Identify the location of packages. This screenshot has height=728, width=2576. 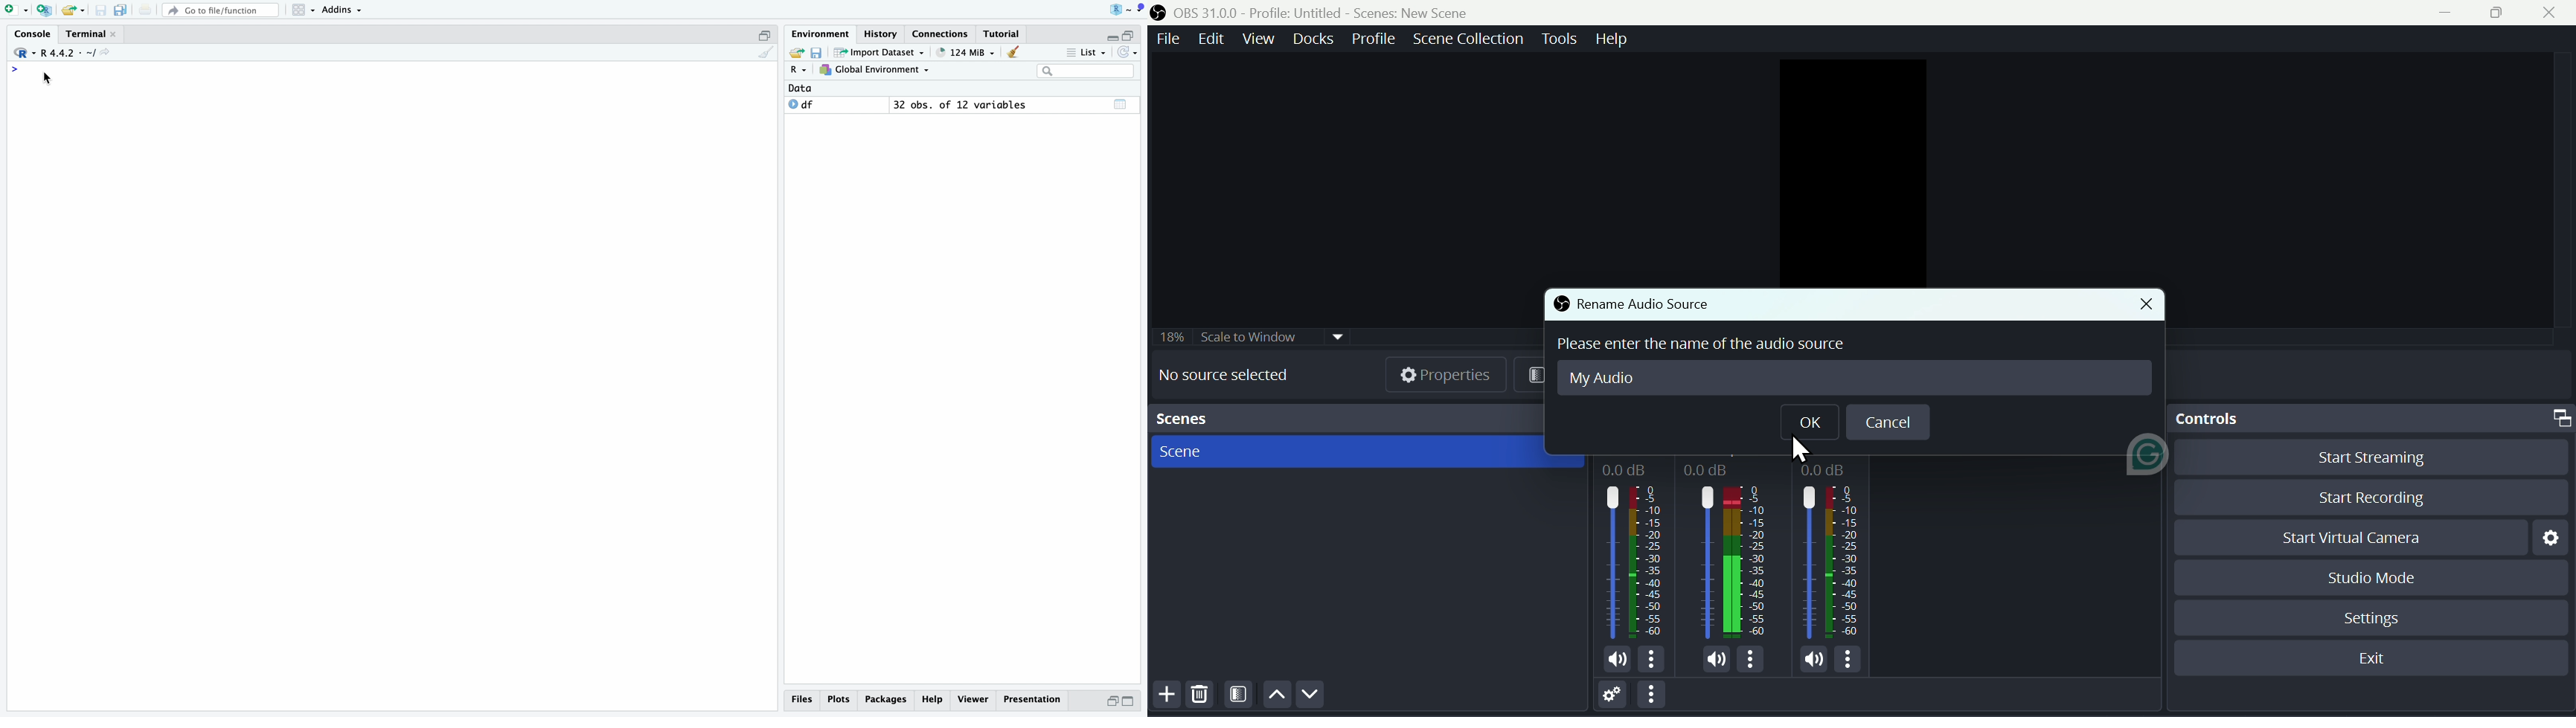
(887, 701).